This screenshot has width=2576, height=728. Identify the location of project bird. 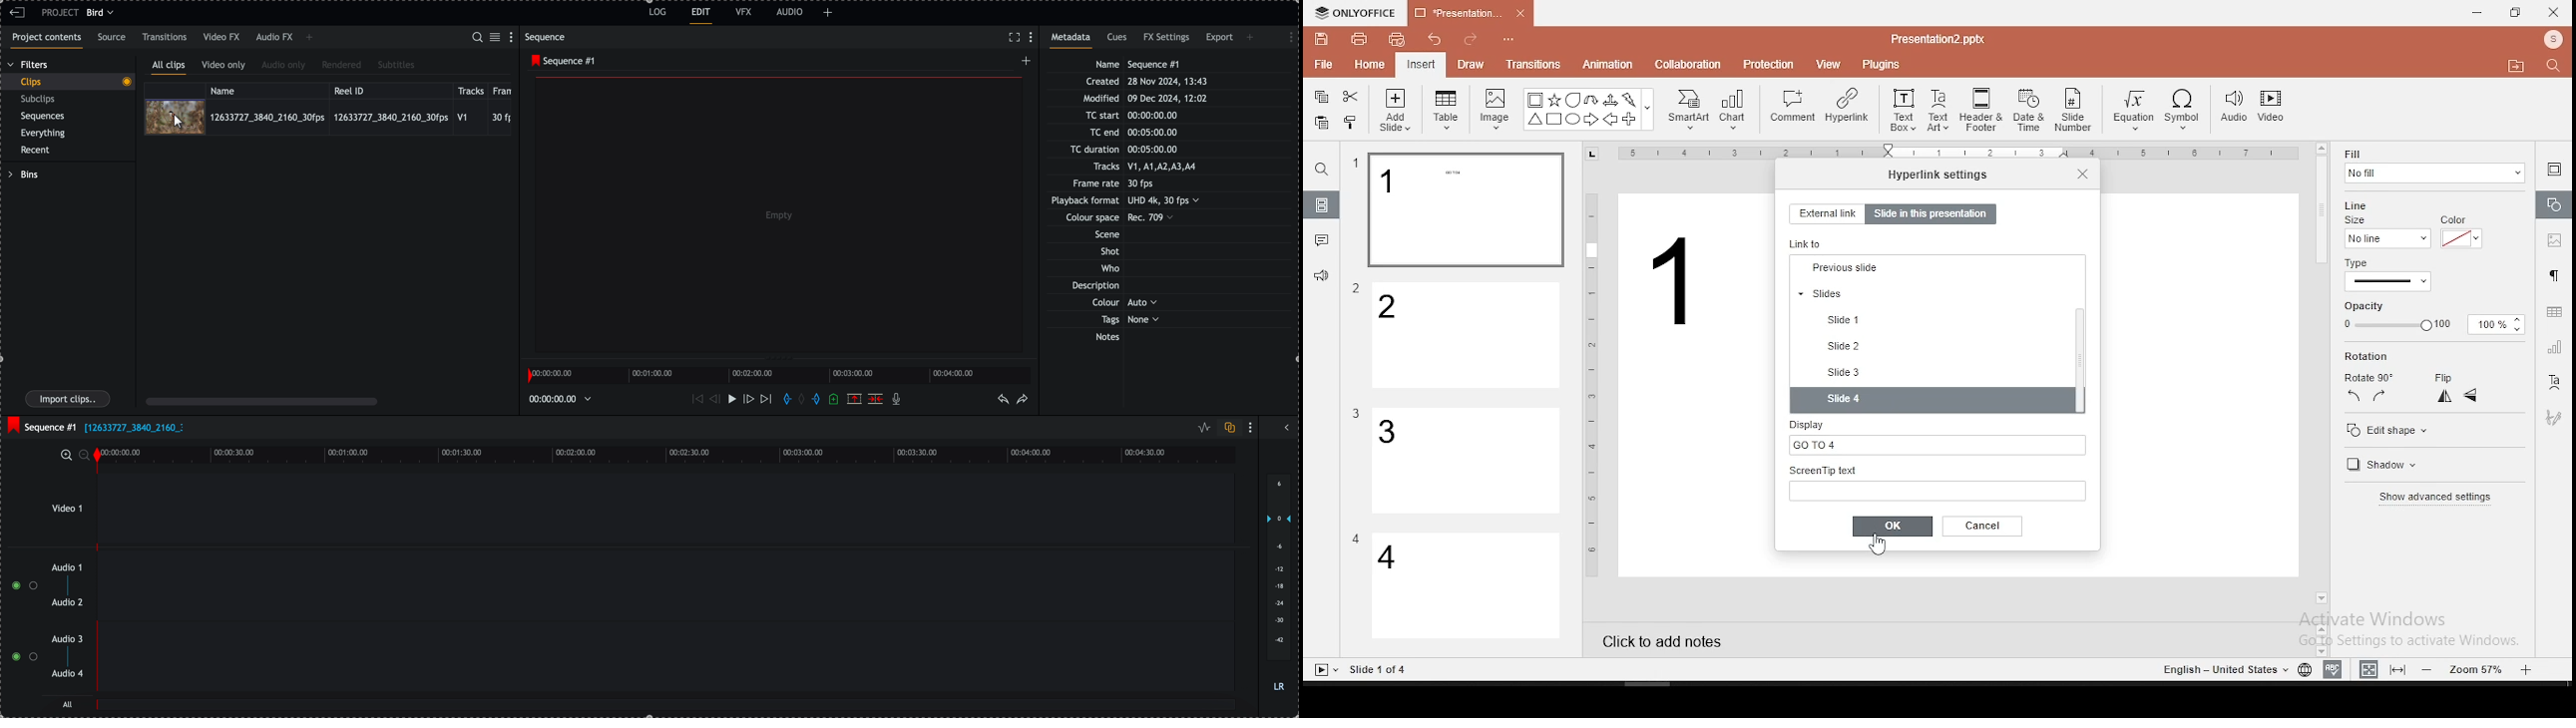
(80, 13).